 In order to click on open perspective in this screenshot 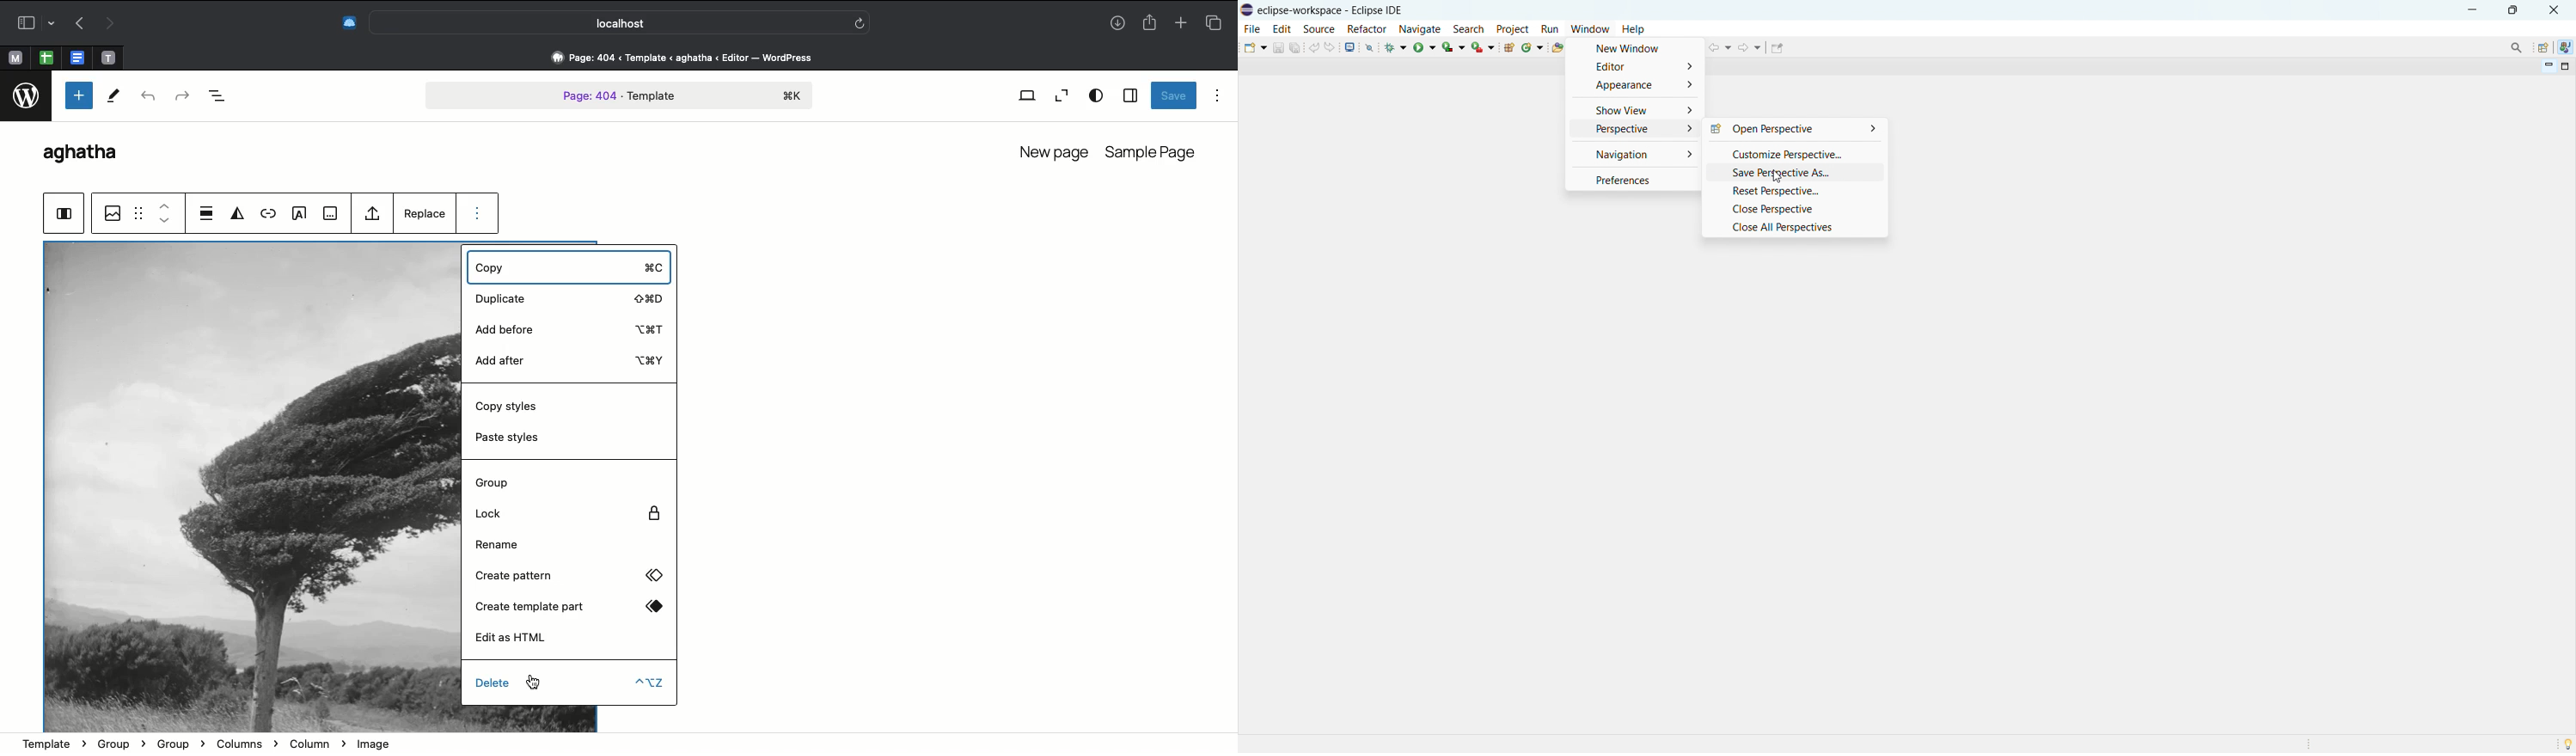, I will do `click(1793, 129)`.